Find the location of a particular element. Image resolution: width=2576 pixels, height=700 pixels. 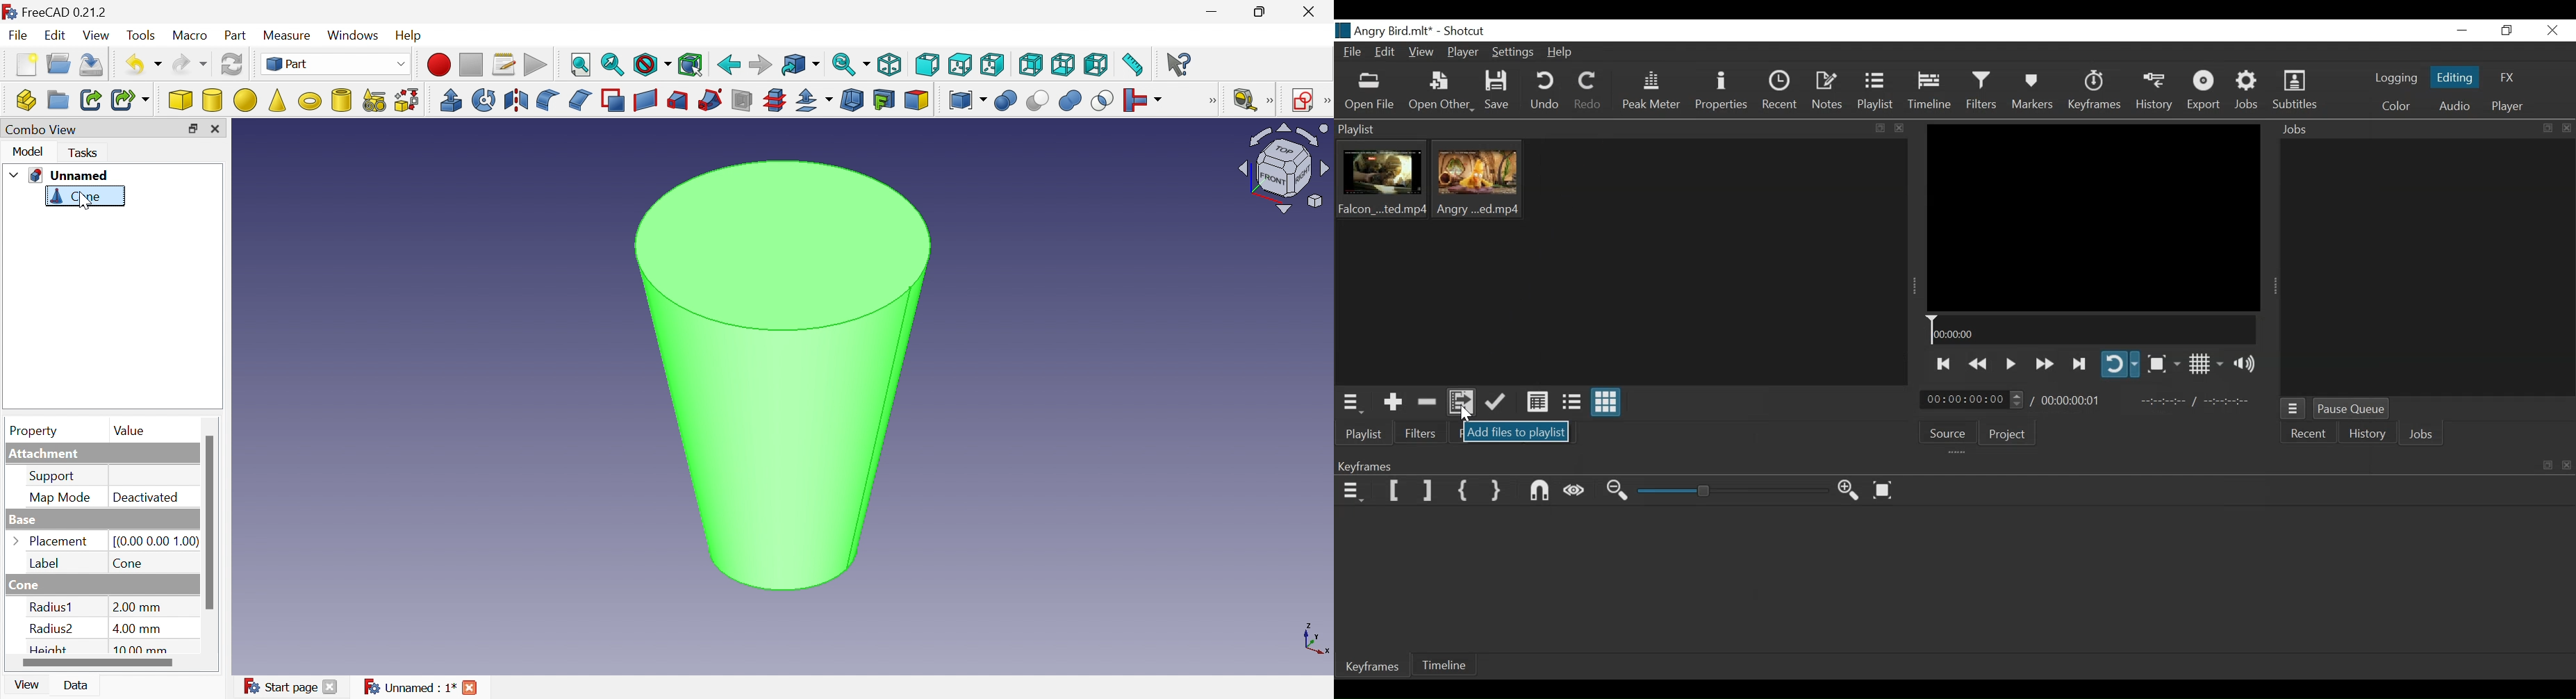

Jobs Menu is located at coordinates (2296, 409).